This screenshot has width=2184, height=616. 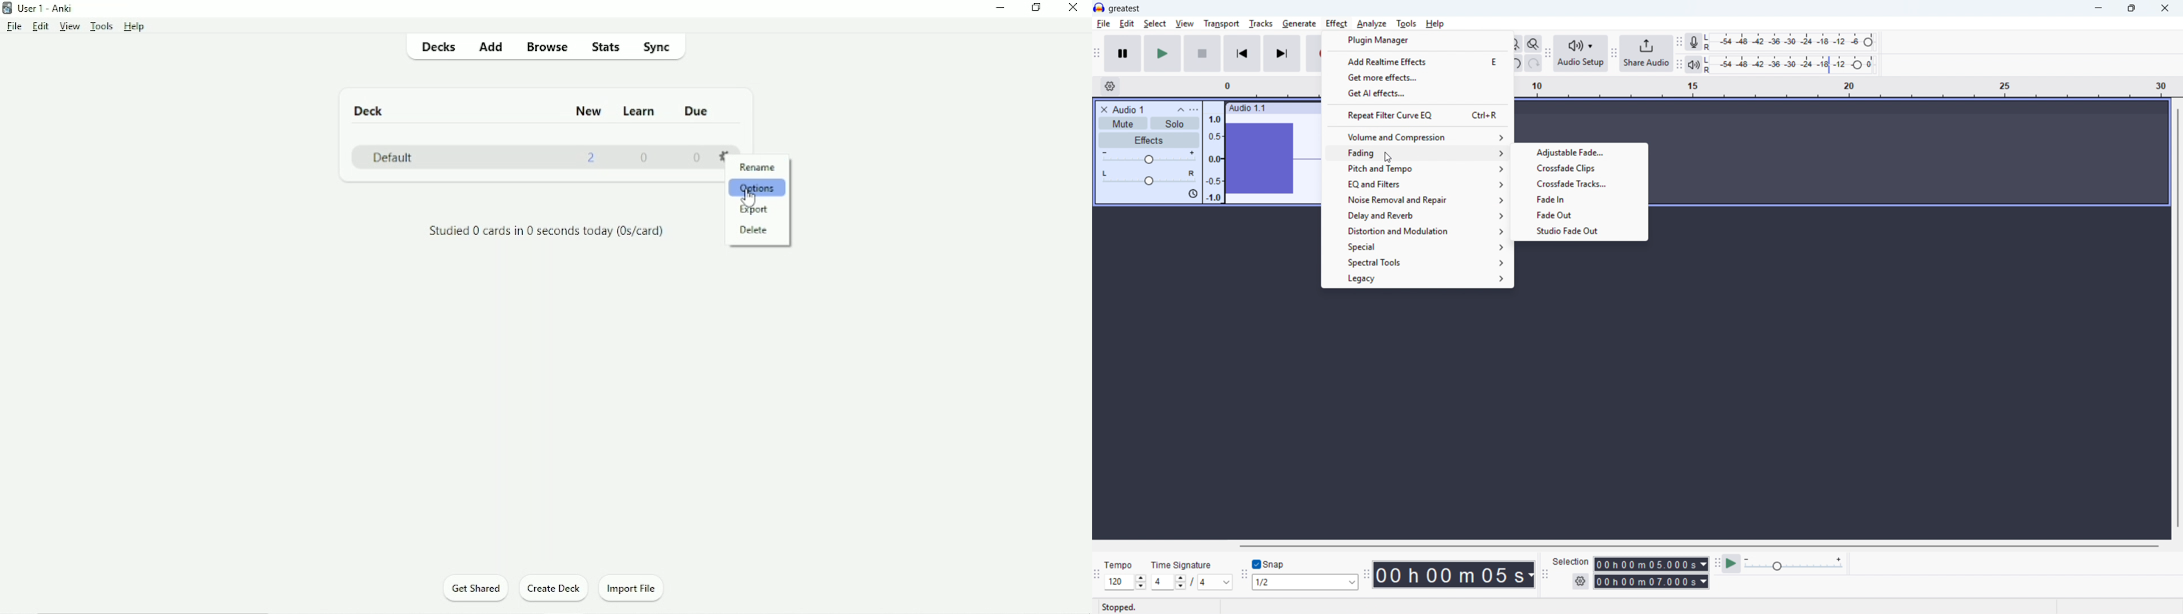 What do you see at coordinates (759, 210) in the screenshot?
I see `Export` at bounding box center [759, 210].